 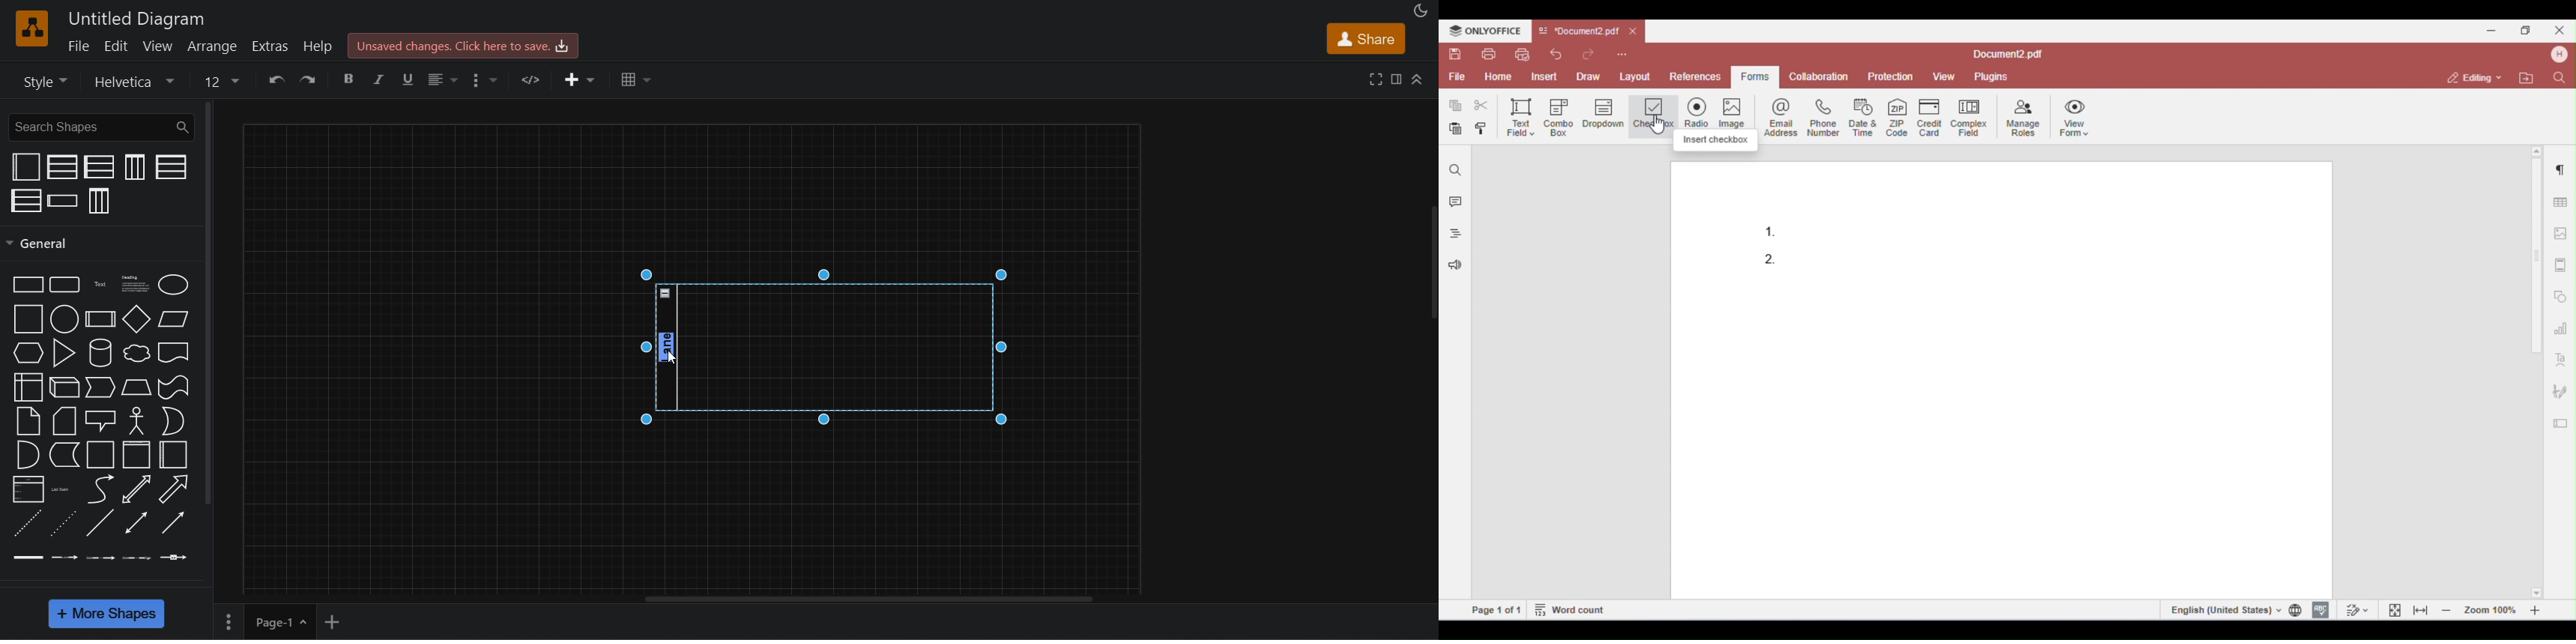 What do you see at coordinates (440, 81) in the screenshot?
I see `alignment` at bounding box center [440, 81].